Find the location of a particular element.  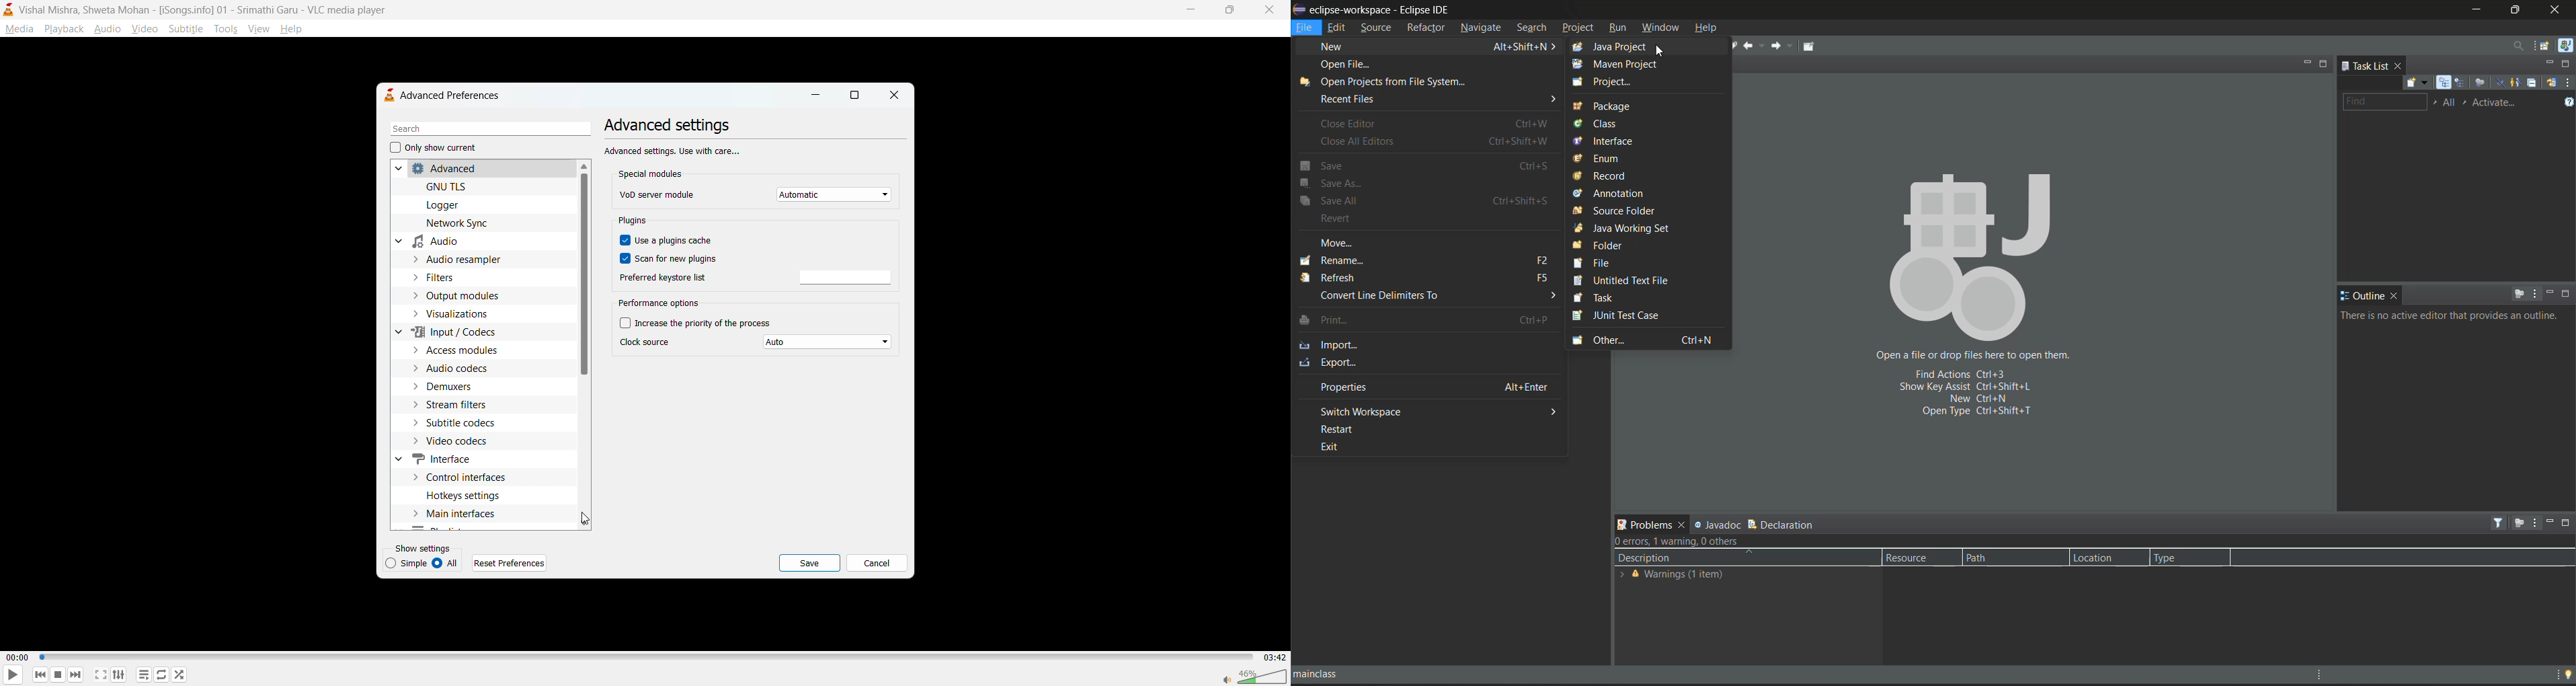

maximize is located at coordinates (2325, 62).